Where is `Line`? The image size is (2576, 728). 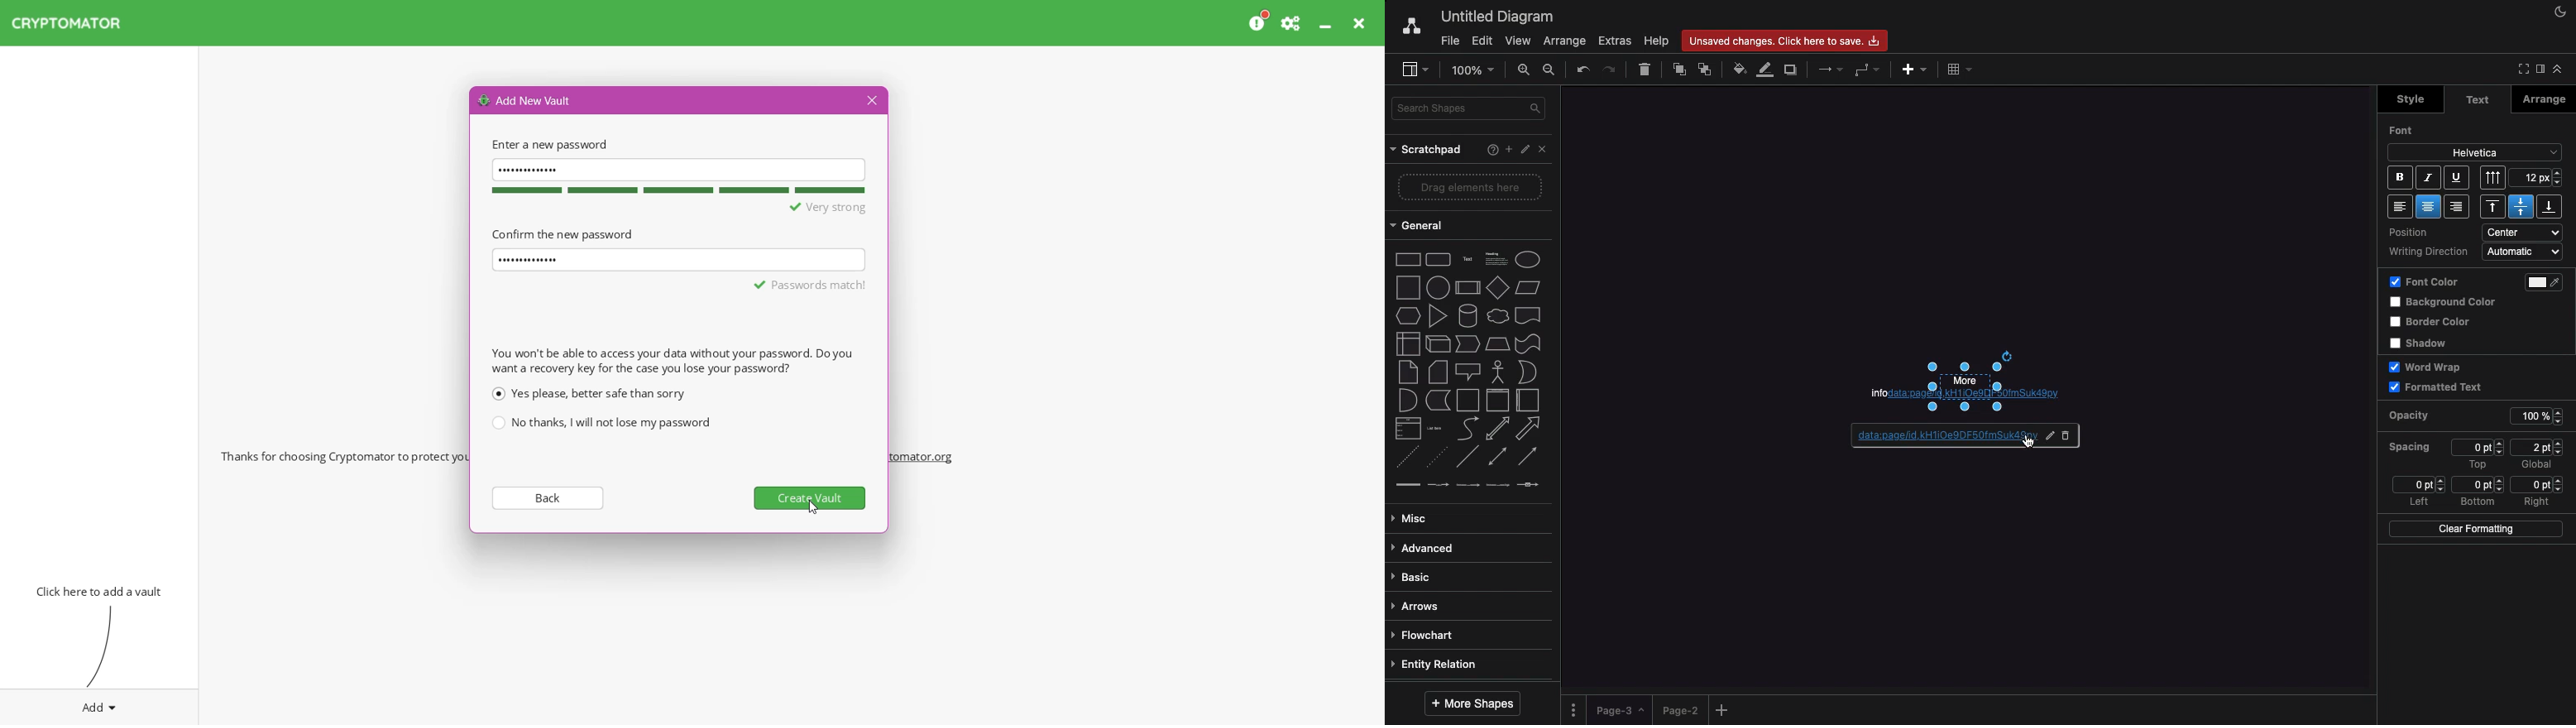
Line is located at coordinates (1468, 456).